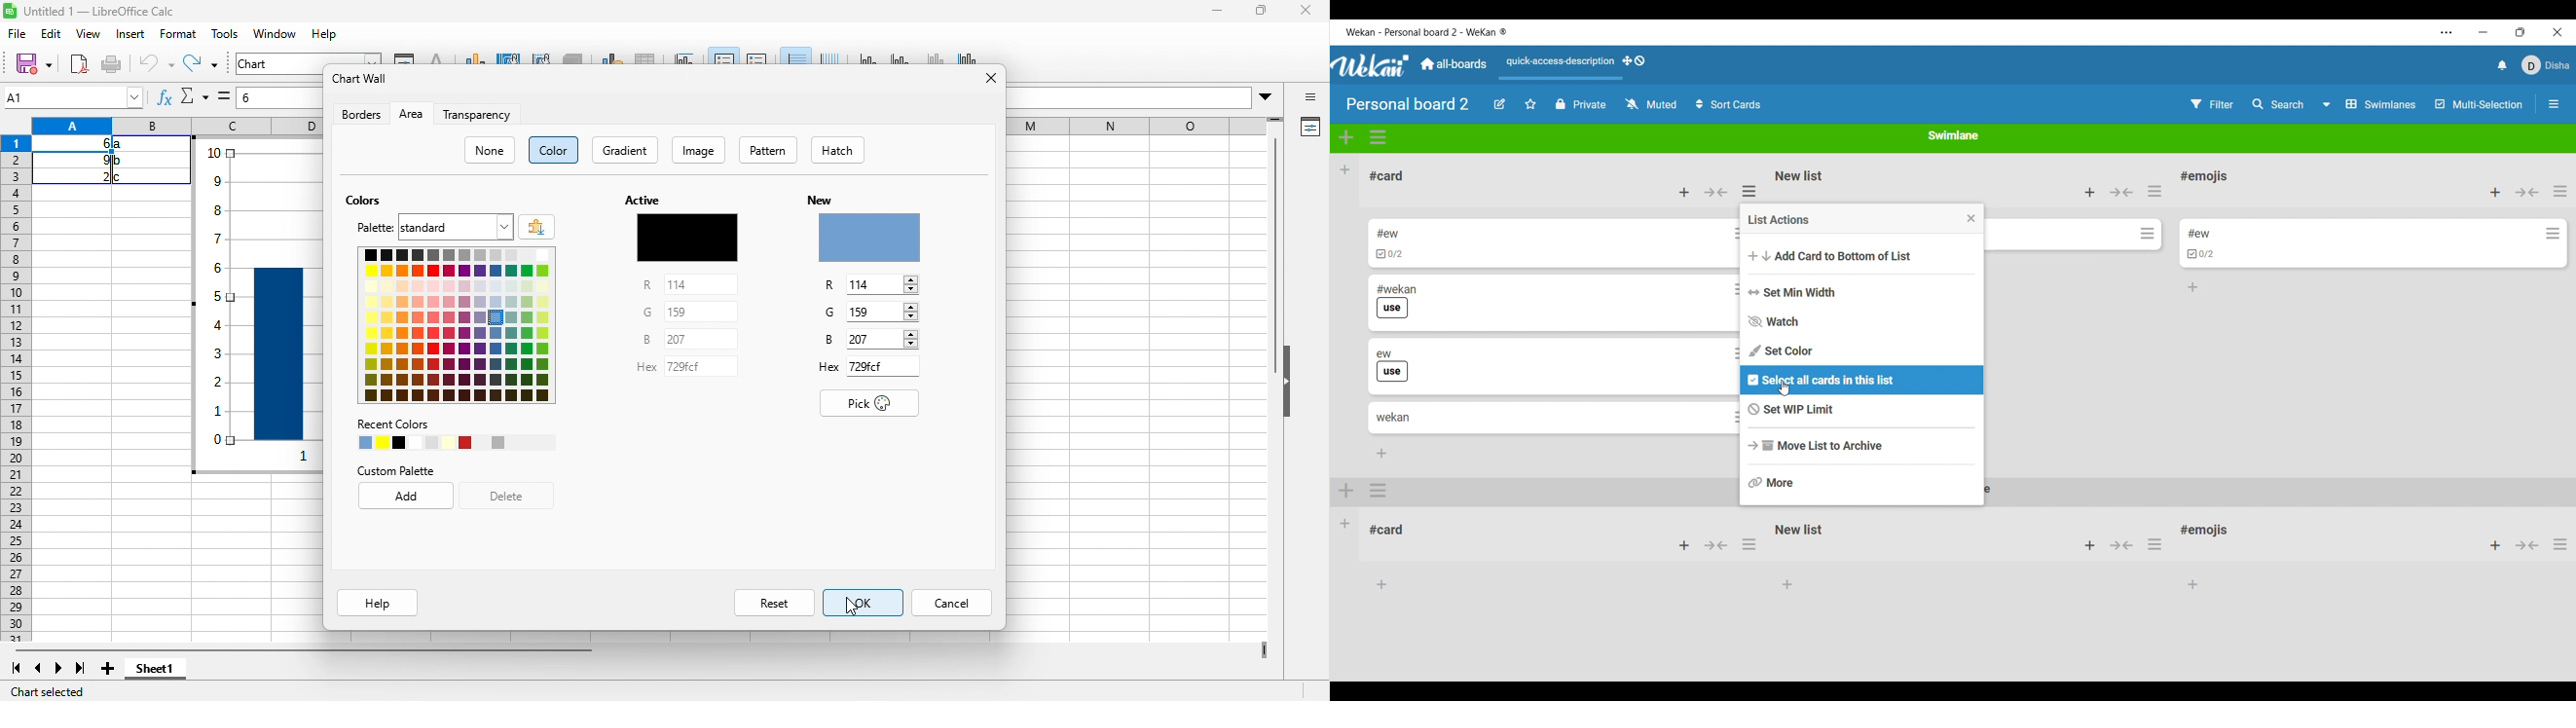 The width and height of the screenshot is (2576, 728). Describe the element at coordinates (1390, 254) in the screenshot. I see `Indicates checklist in card` at that location.